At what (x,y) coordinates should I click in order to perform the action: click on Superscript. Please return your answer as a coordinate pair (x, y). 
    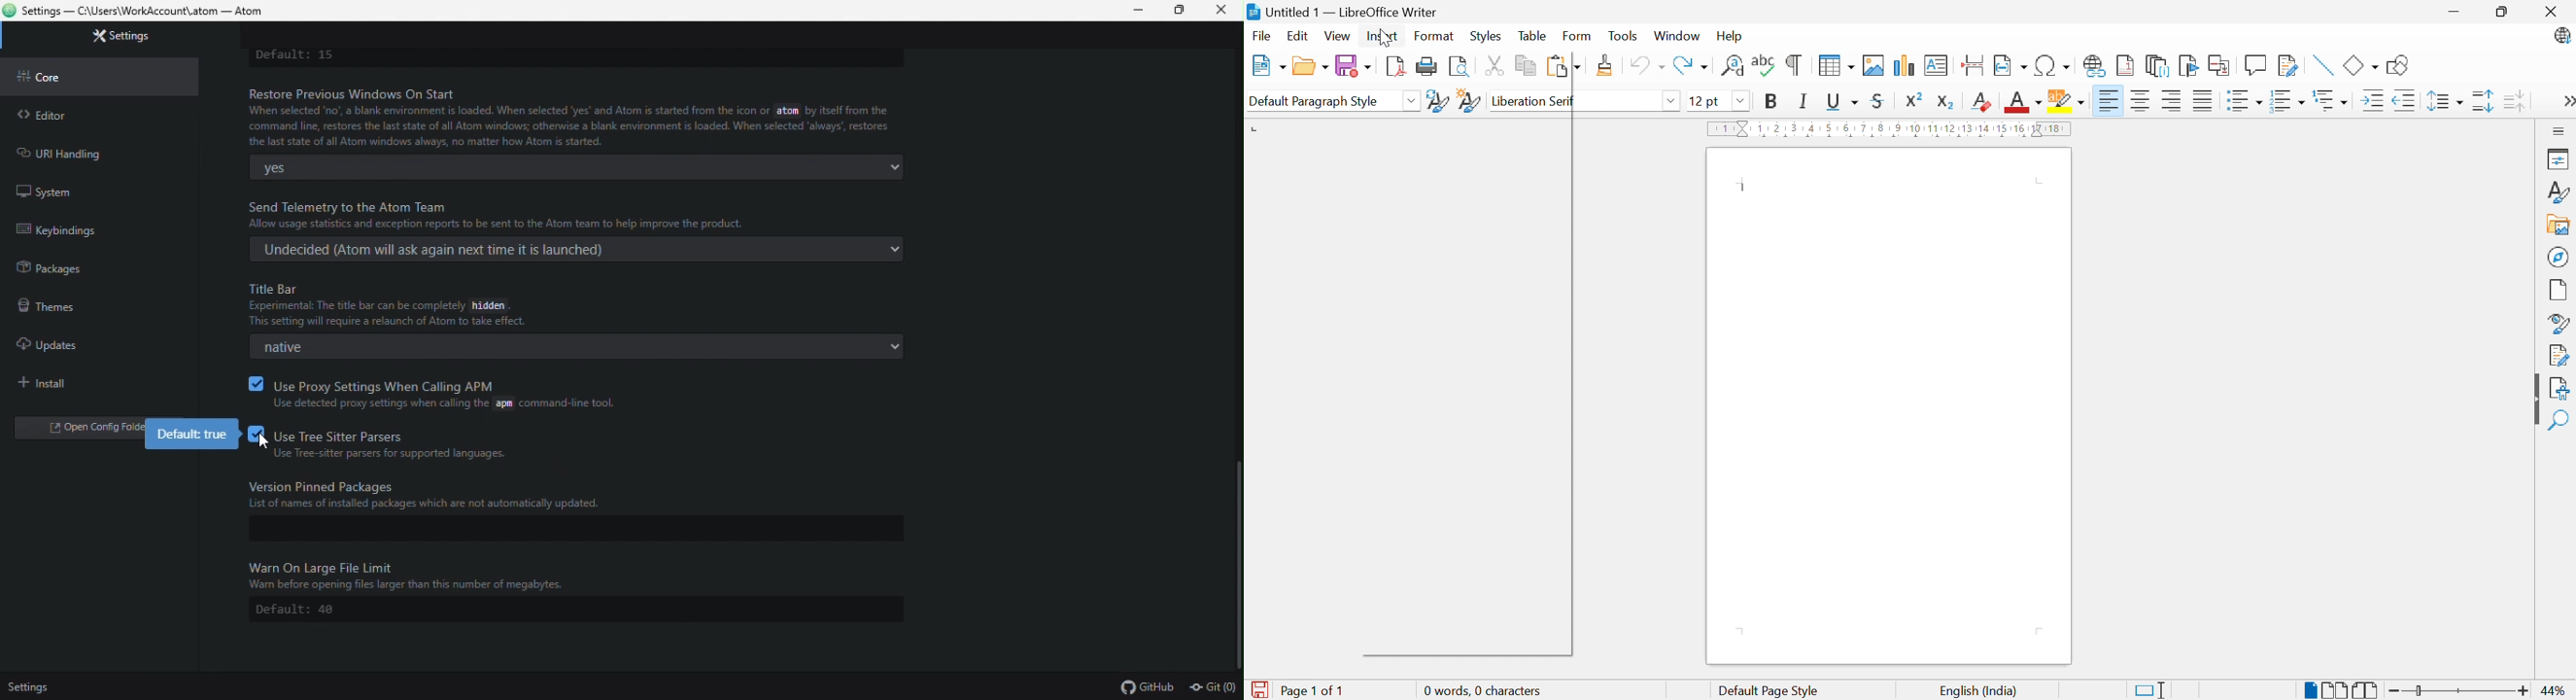
    Looking at the image, I should click on (1914, 99).